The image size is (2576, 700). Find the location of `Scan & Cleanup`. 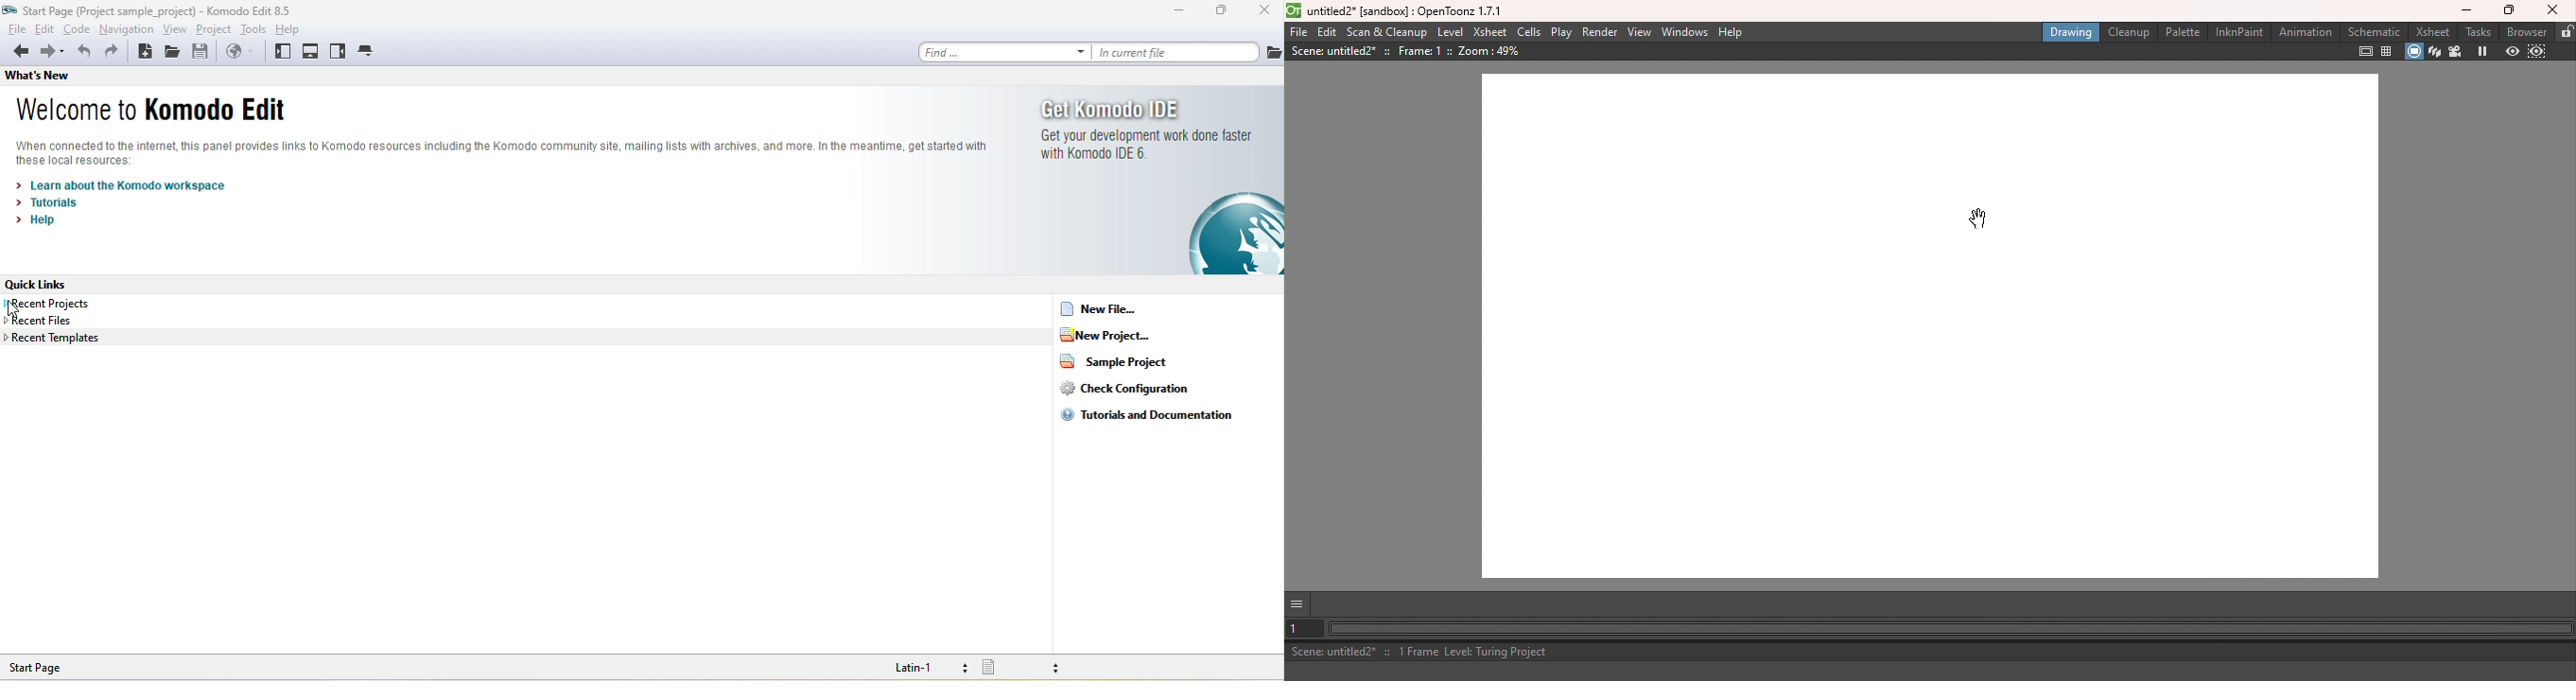

Scan & Cleanup is located at coordinates (1386, 33).